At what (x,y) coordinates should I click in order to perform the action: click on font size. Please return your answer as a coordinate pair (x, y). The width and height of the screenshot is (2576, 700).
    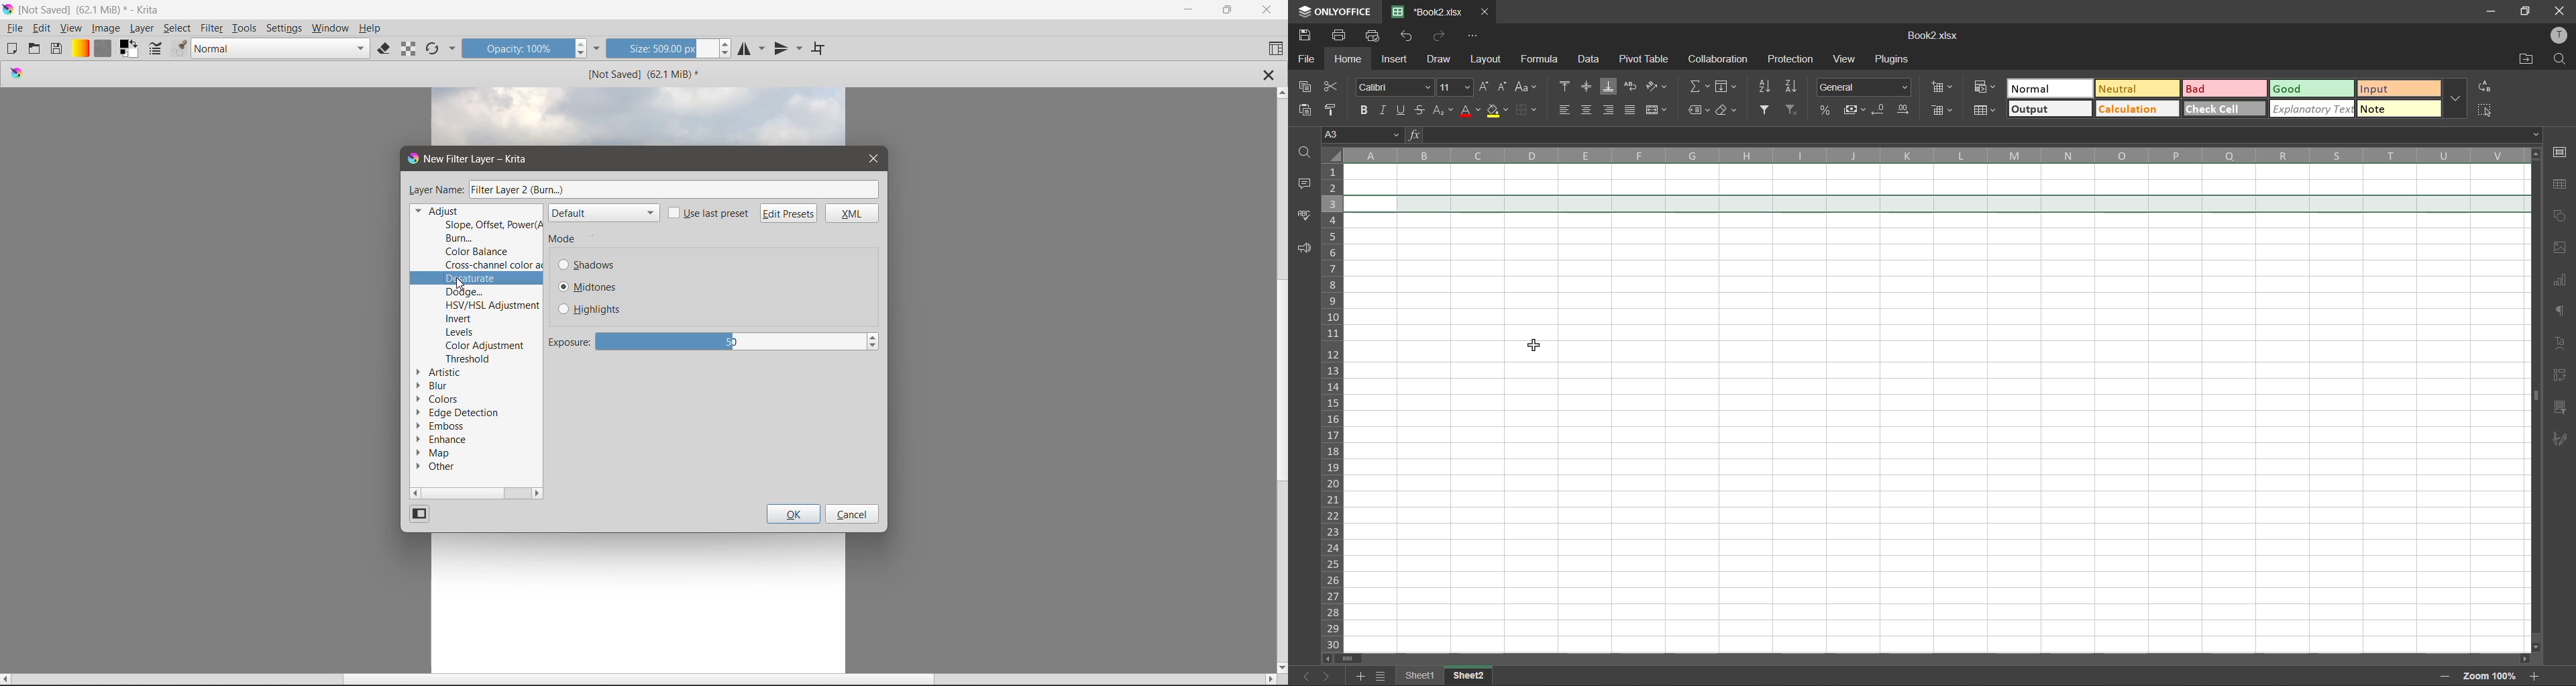
    Looking at the image, I should click on (1455, 86).